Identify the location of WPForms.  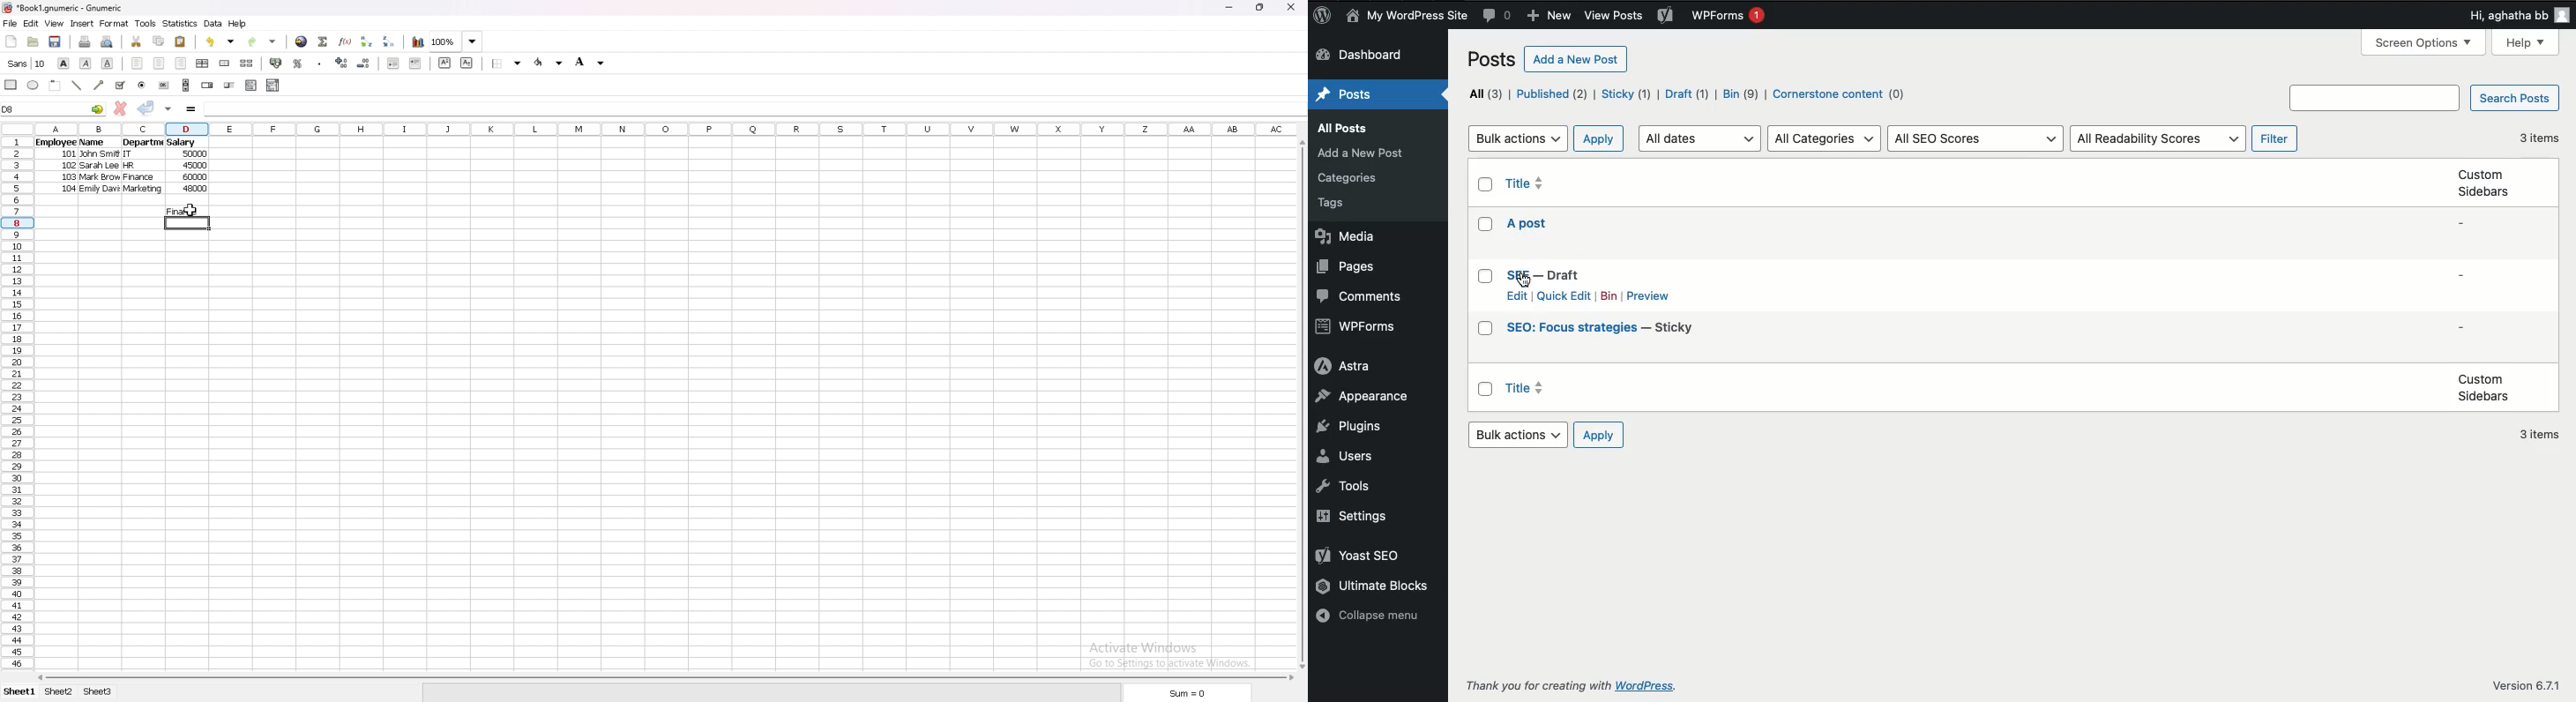
(1729, 12).